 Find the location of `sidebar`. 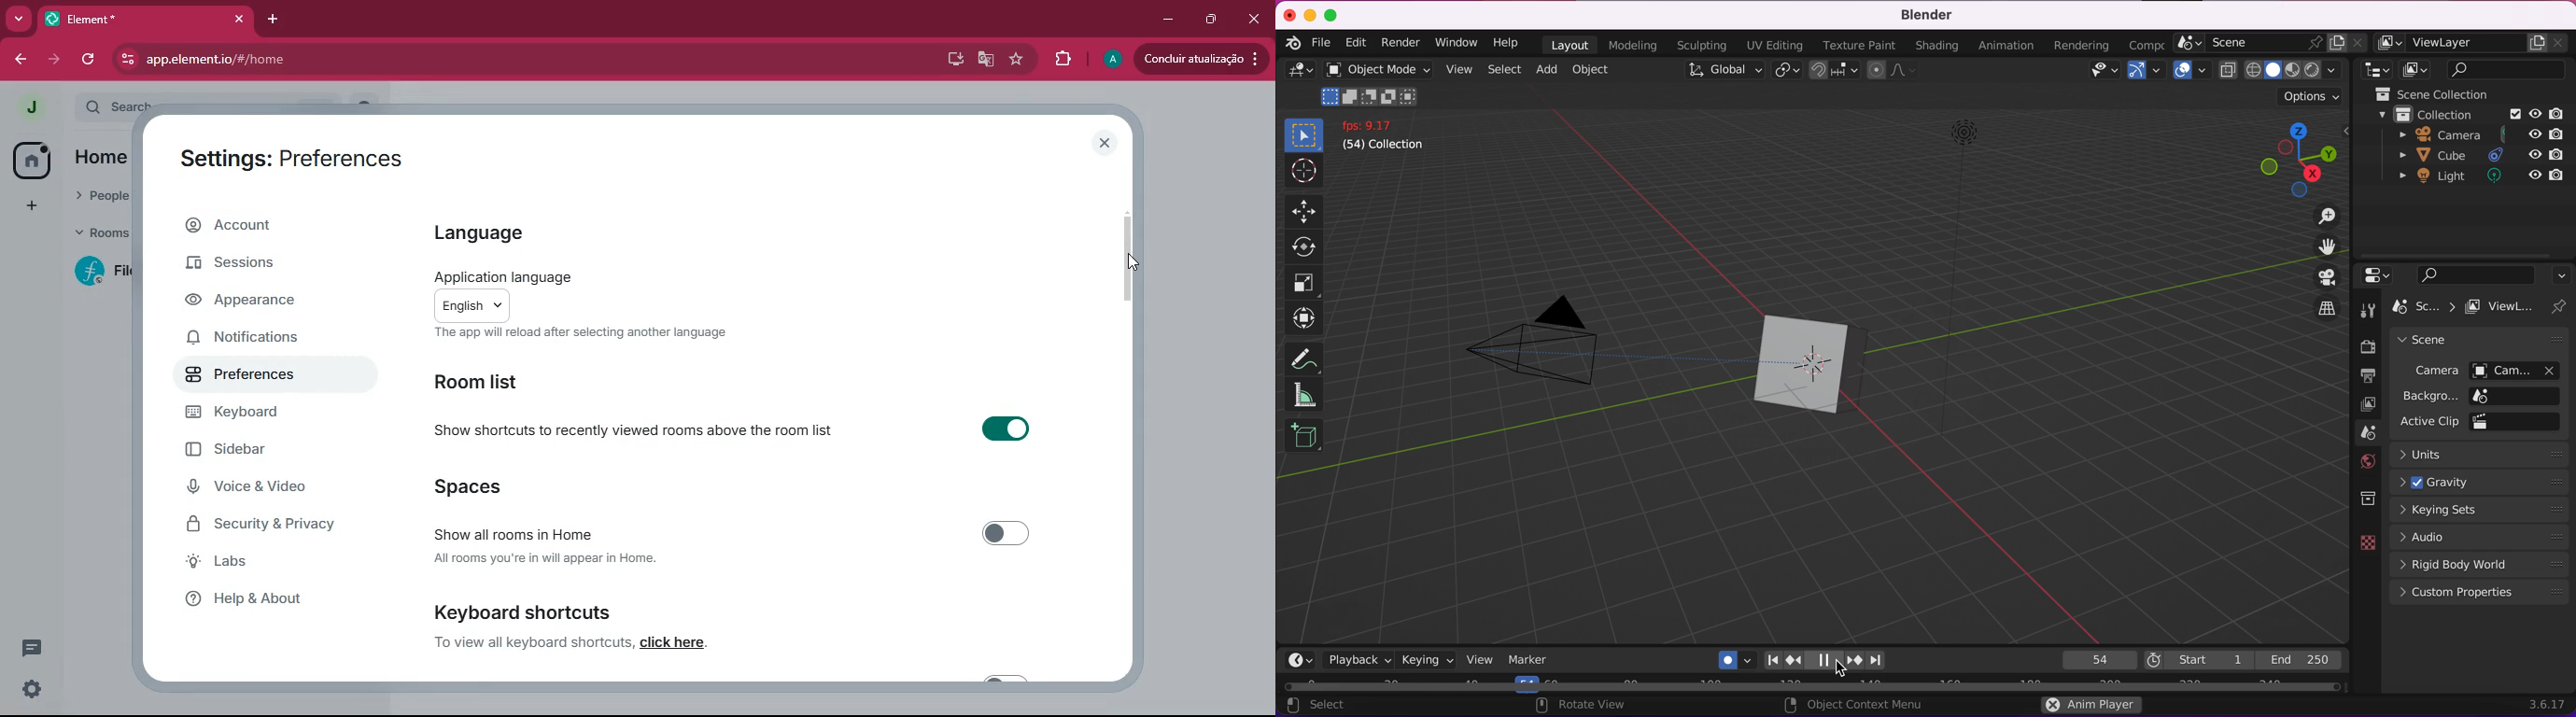

sidebar is located at coordinates (260, 449).